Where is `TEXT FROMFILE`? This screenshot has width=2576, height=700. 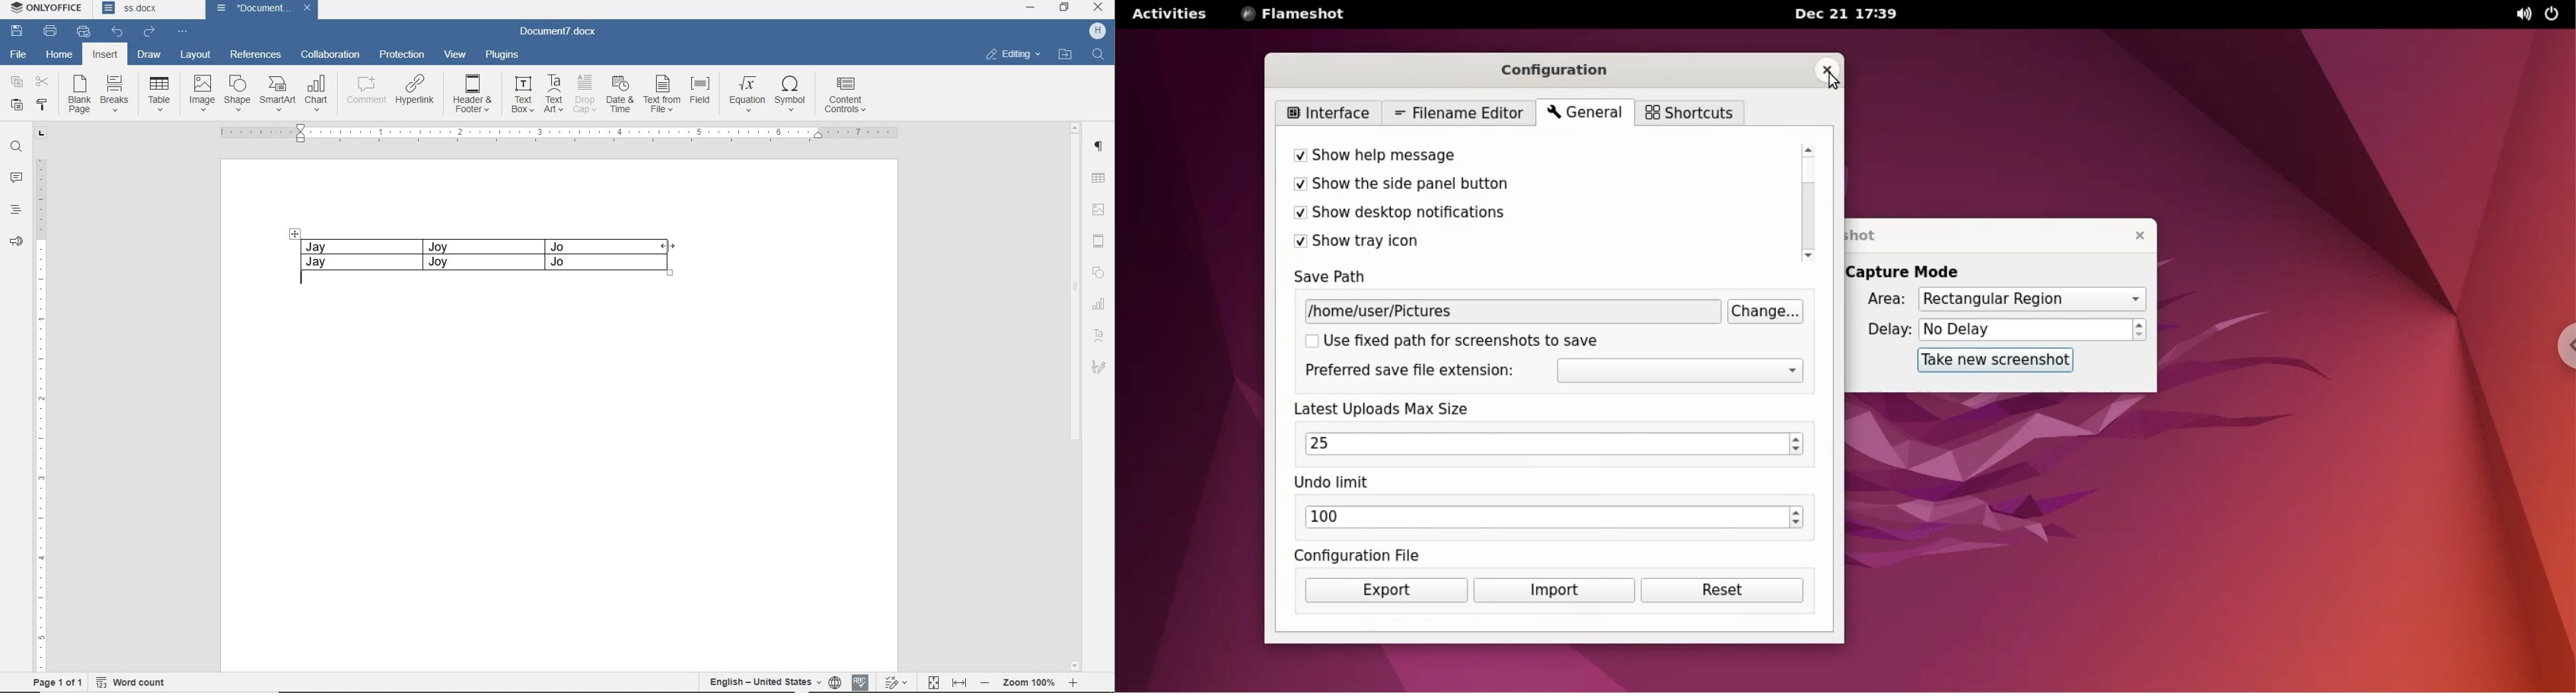
TEXT FROMFILE is located at coordinates (662, 94).